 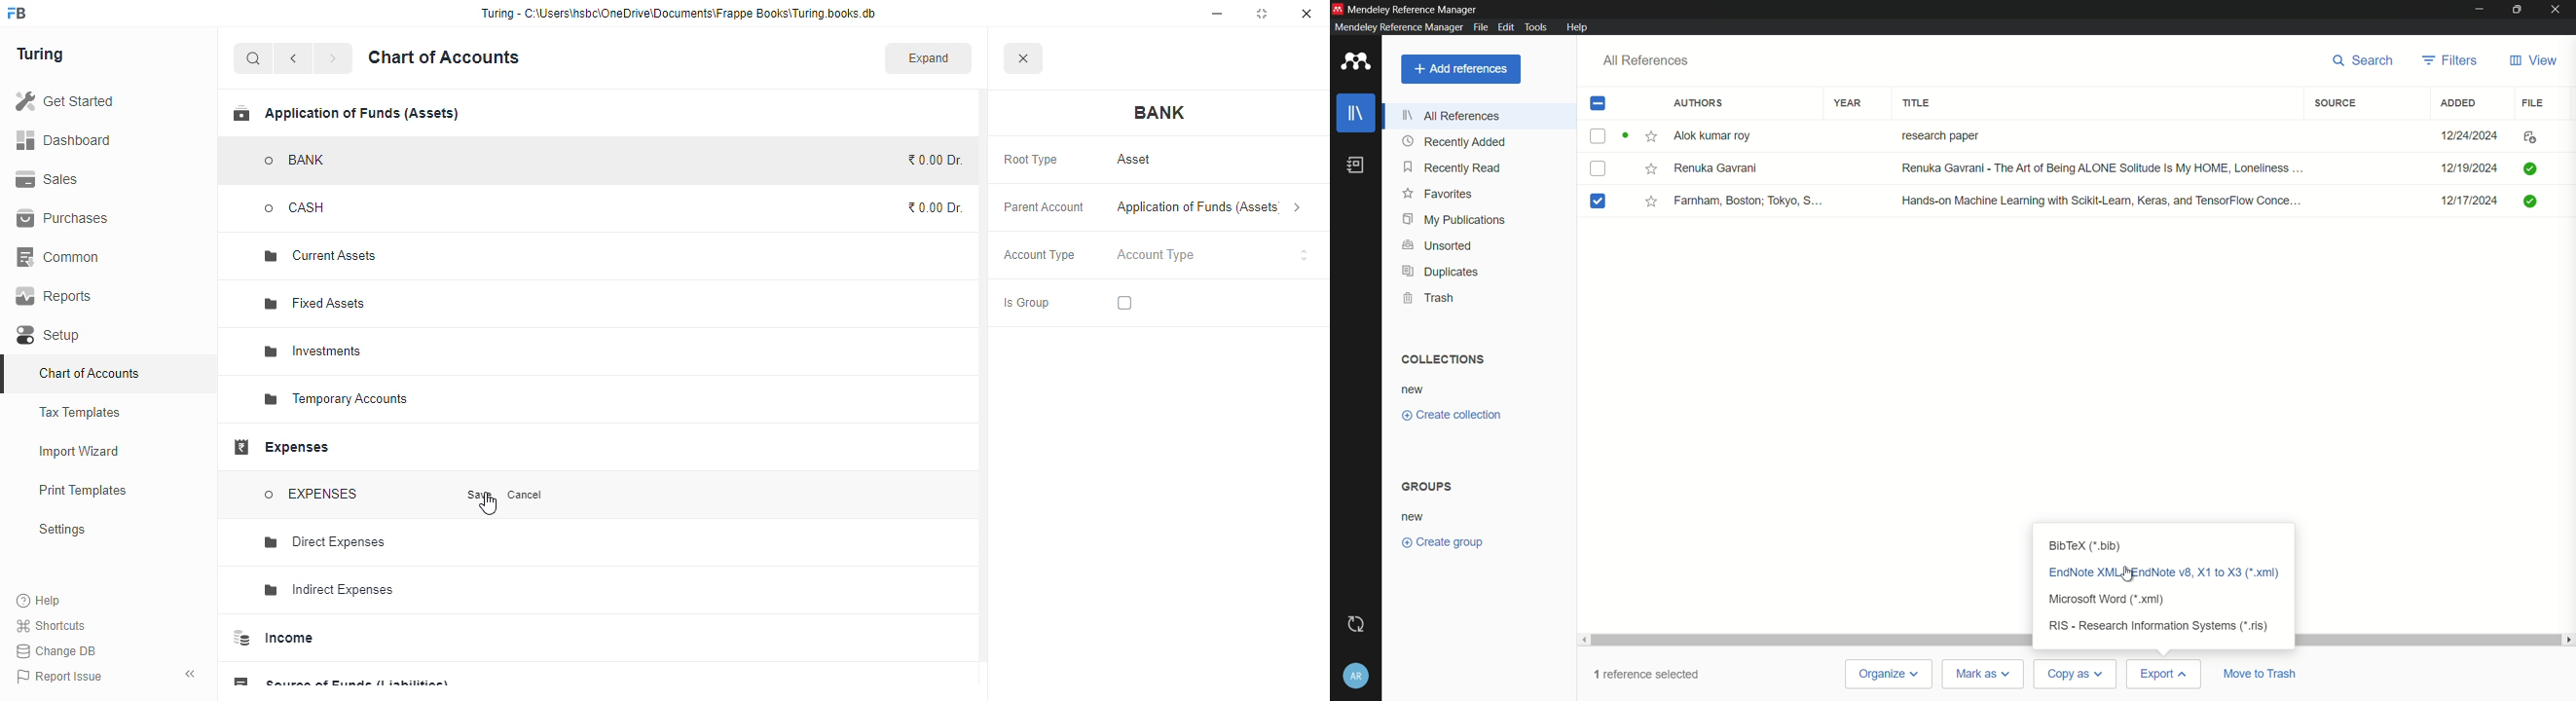 I want to click on reports, so click(x=55, y=296).